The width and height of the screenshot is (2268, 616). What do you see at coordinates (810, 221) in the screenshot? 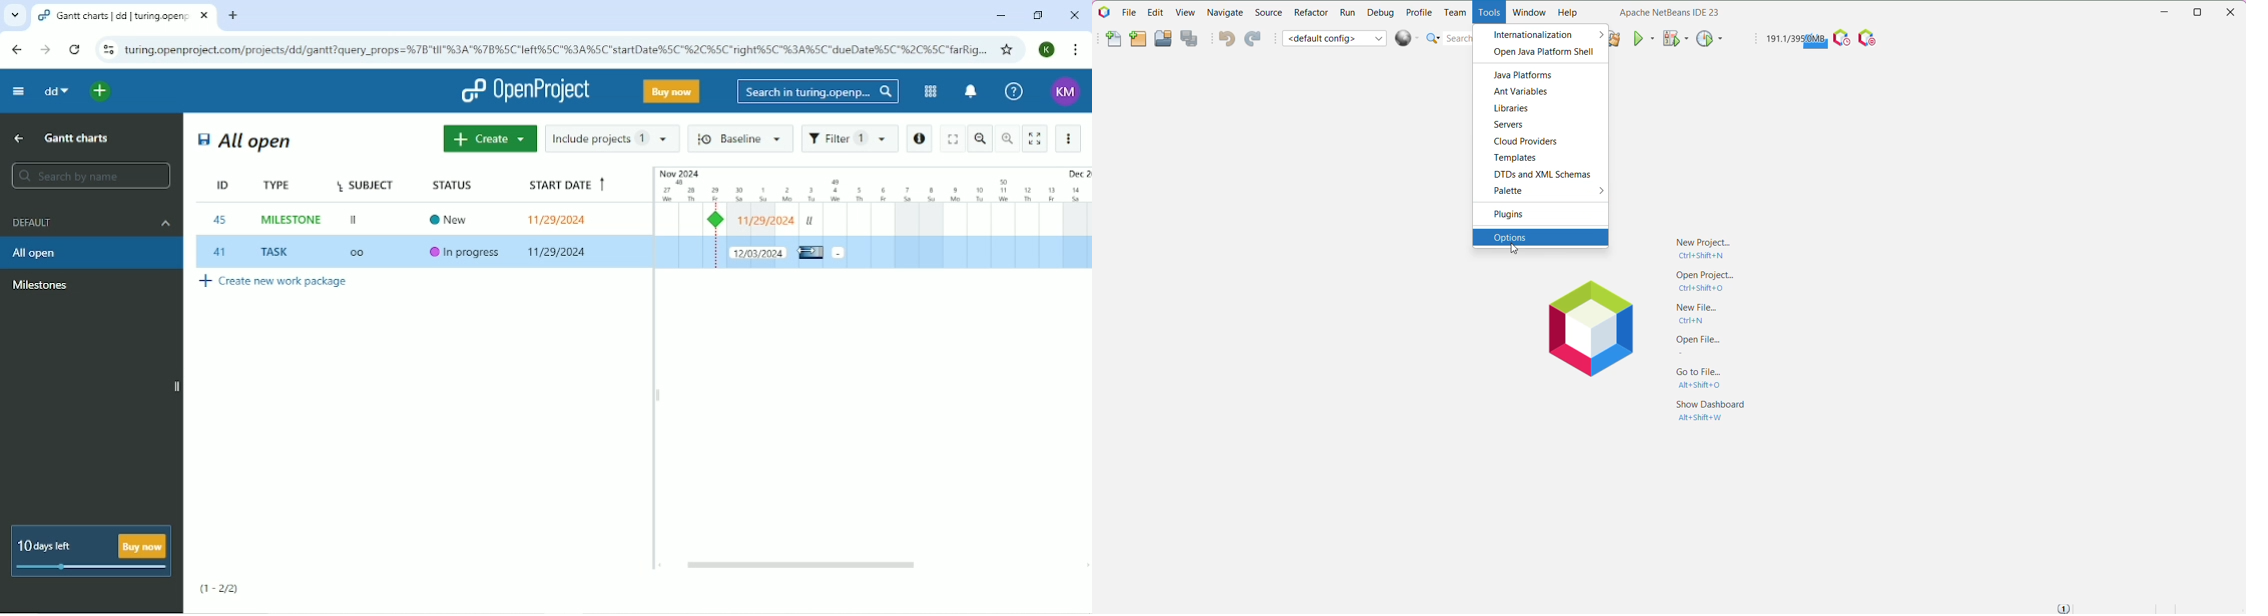
I see `ll` at bounding box center [810, 221].